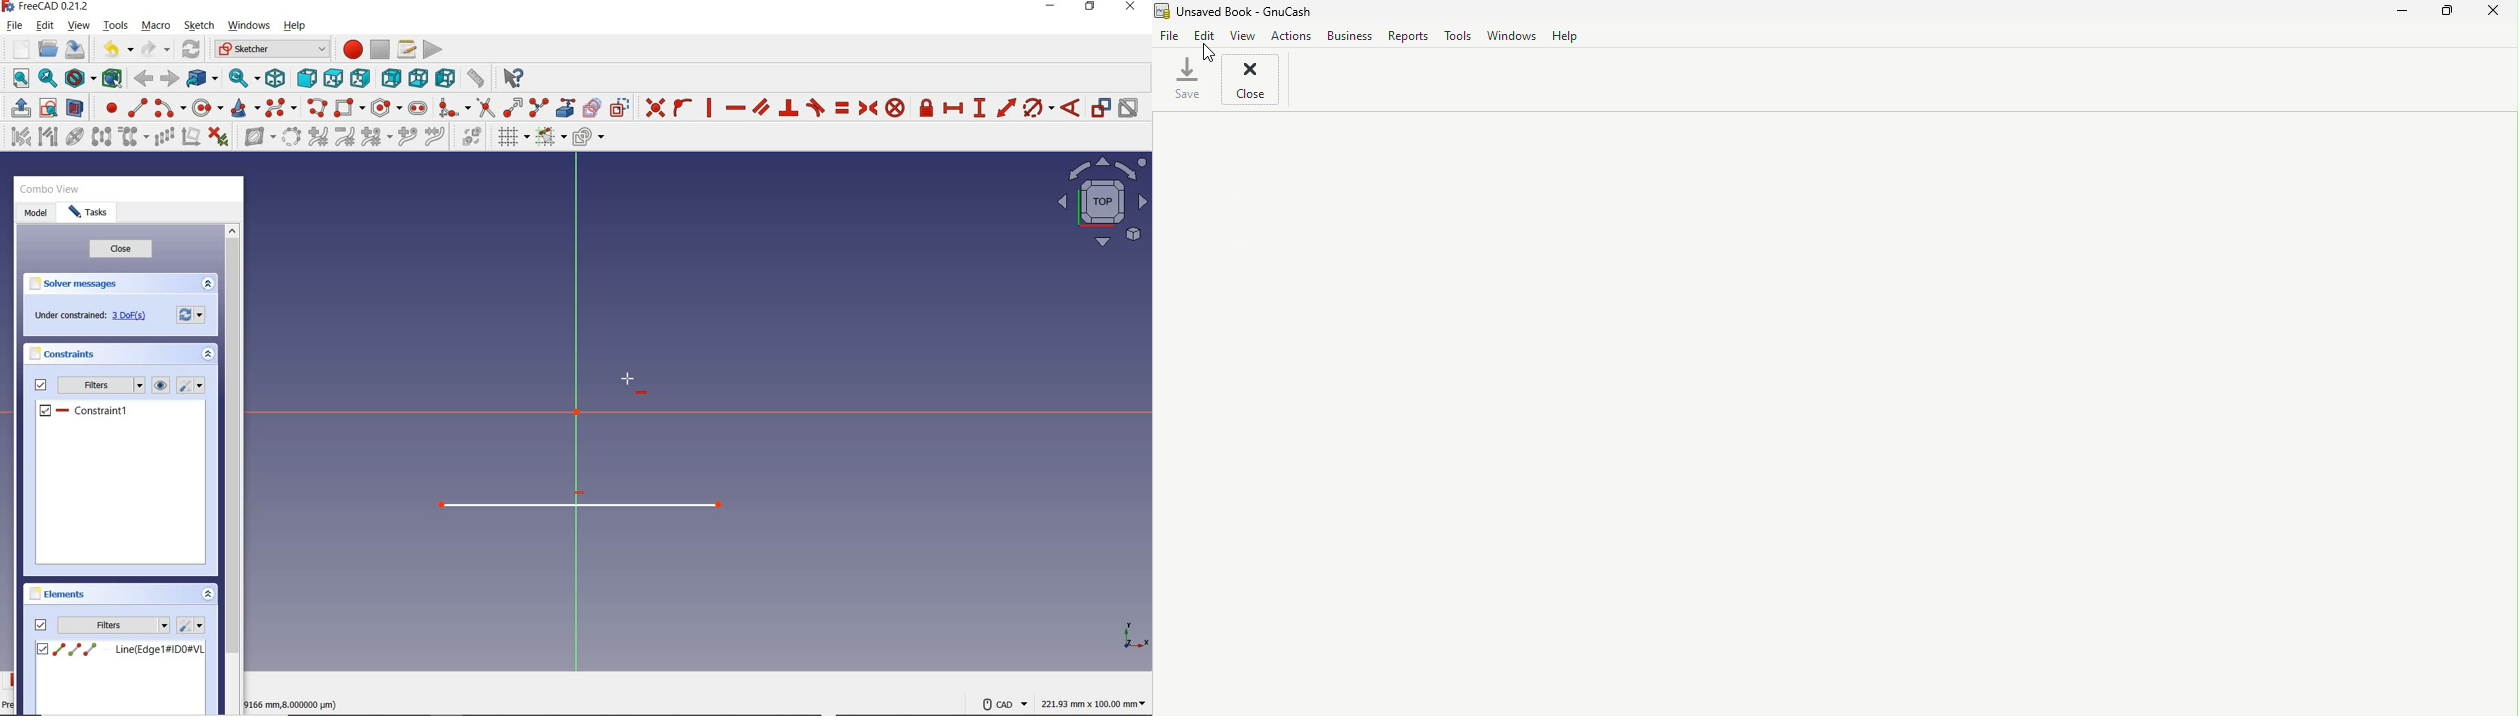 This screenshot has width=2520, height=728. I want to click on BACK, so click(143, 80).